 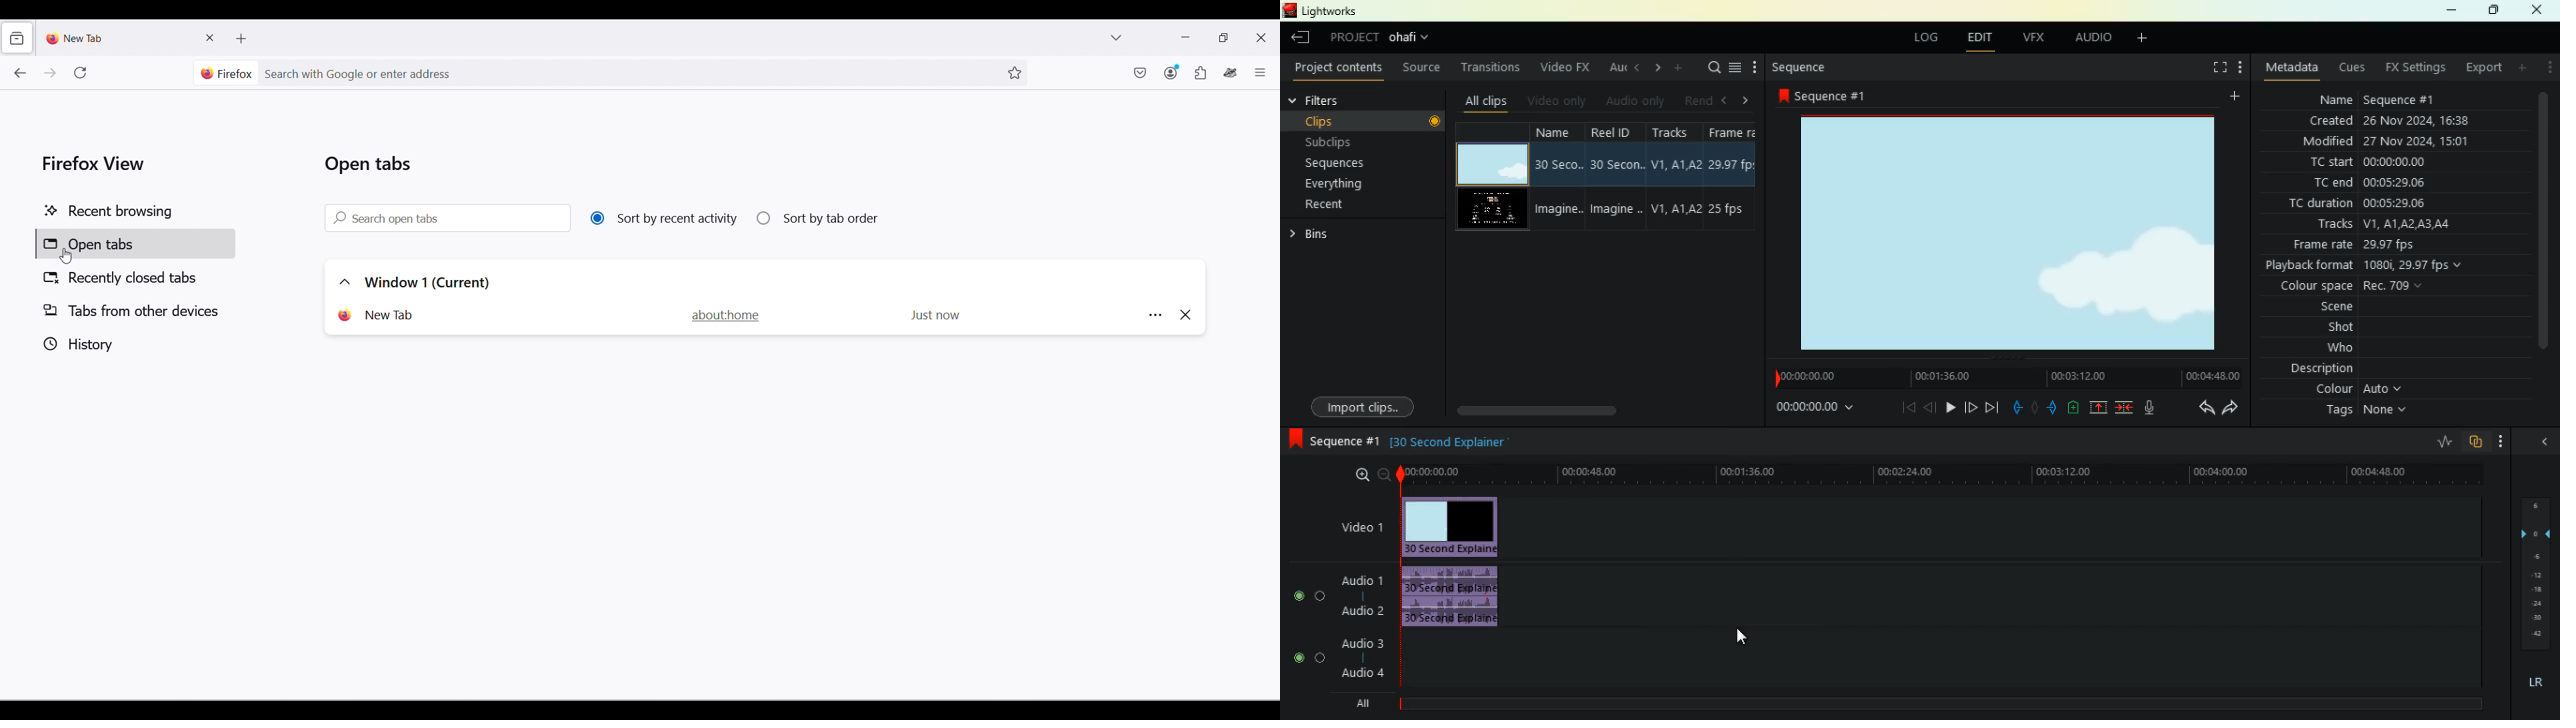 I want to click on created 26 Nov 2024, 16:38, so click(x=2398, y=119).